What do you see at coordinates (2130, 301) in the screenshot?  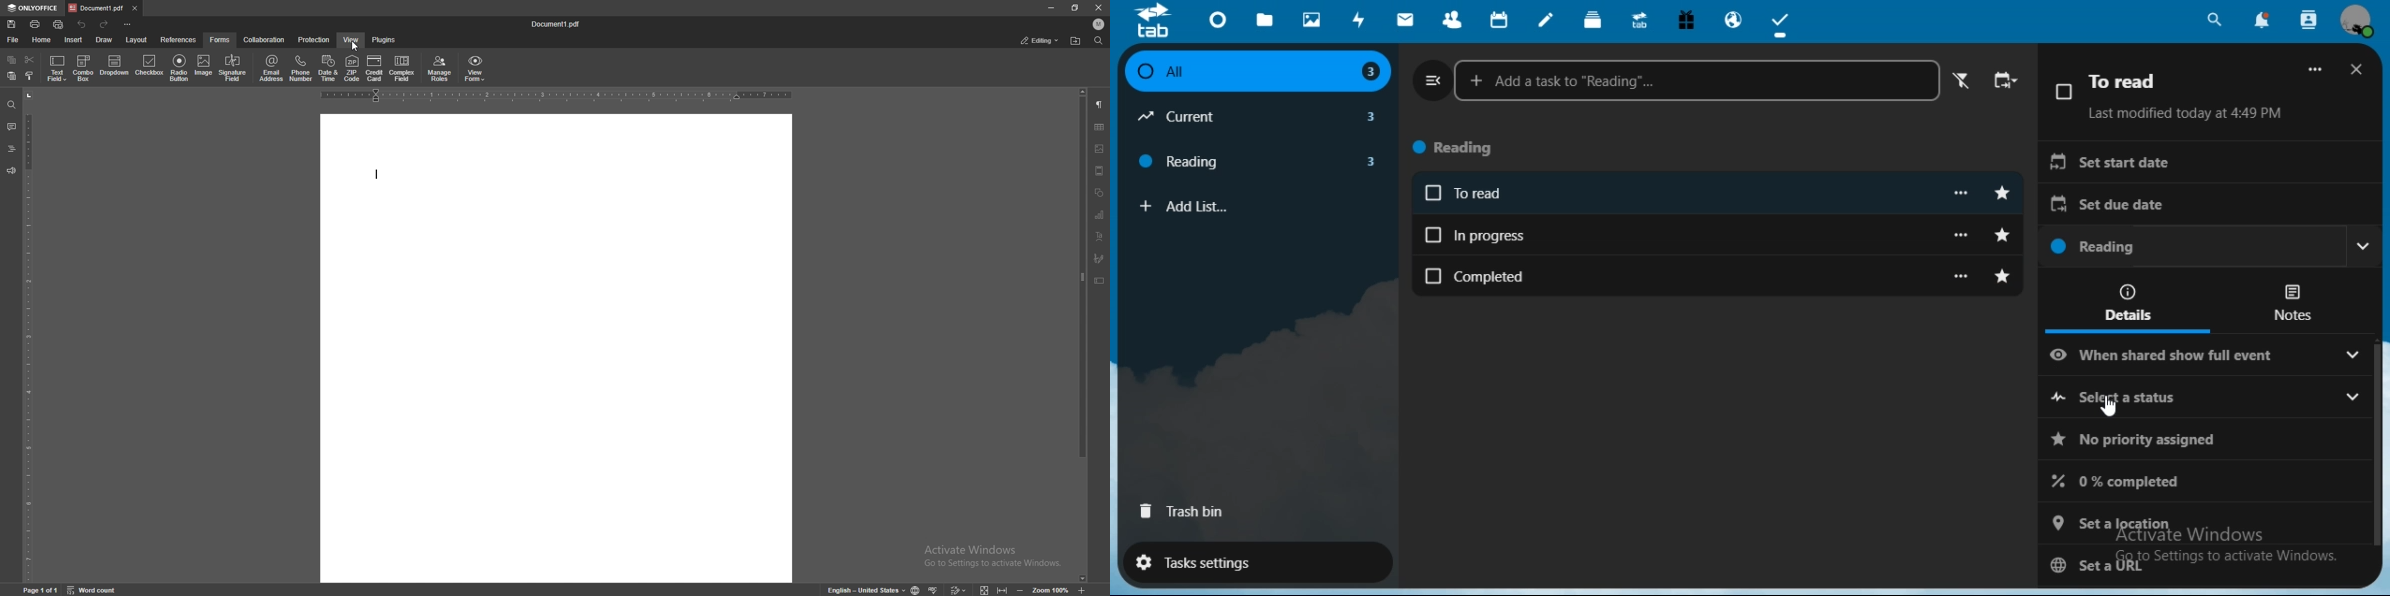 I see `details` at bounding box center [2130, 301].